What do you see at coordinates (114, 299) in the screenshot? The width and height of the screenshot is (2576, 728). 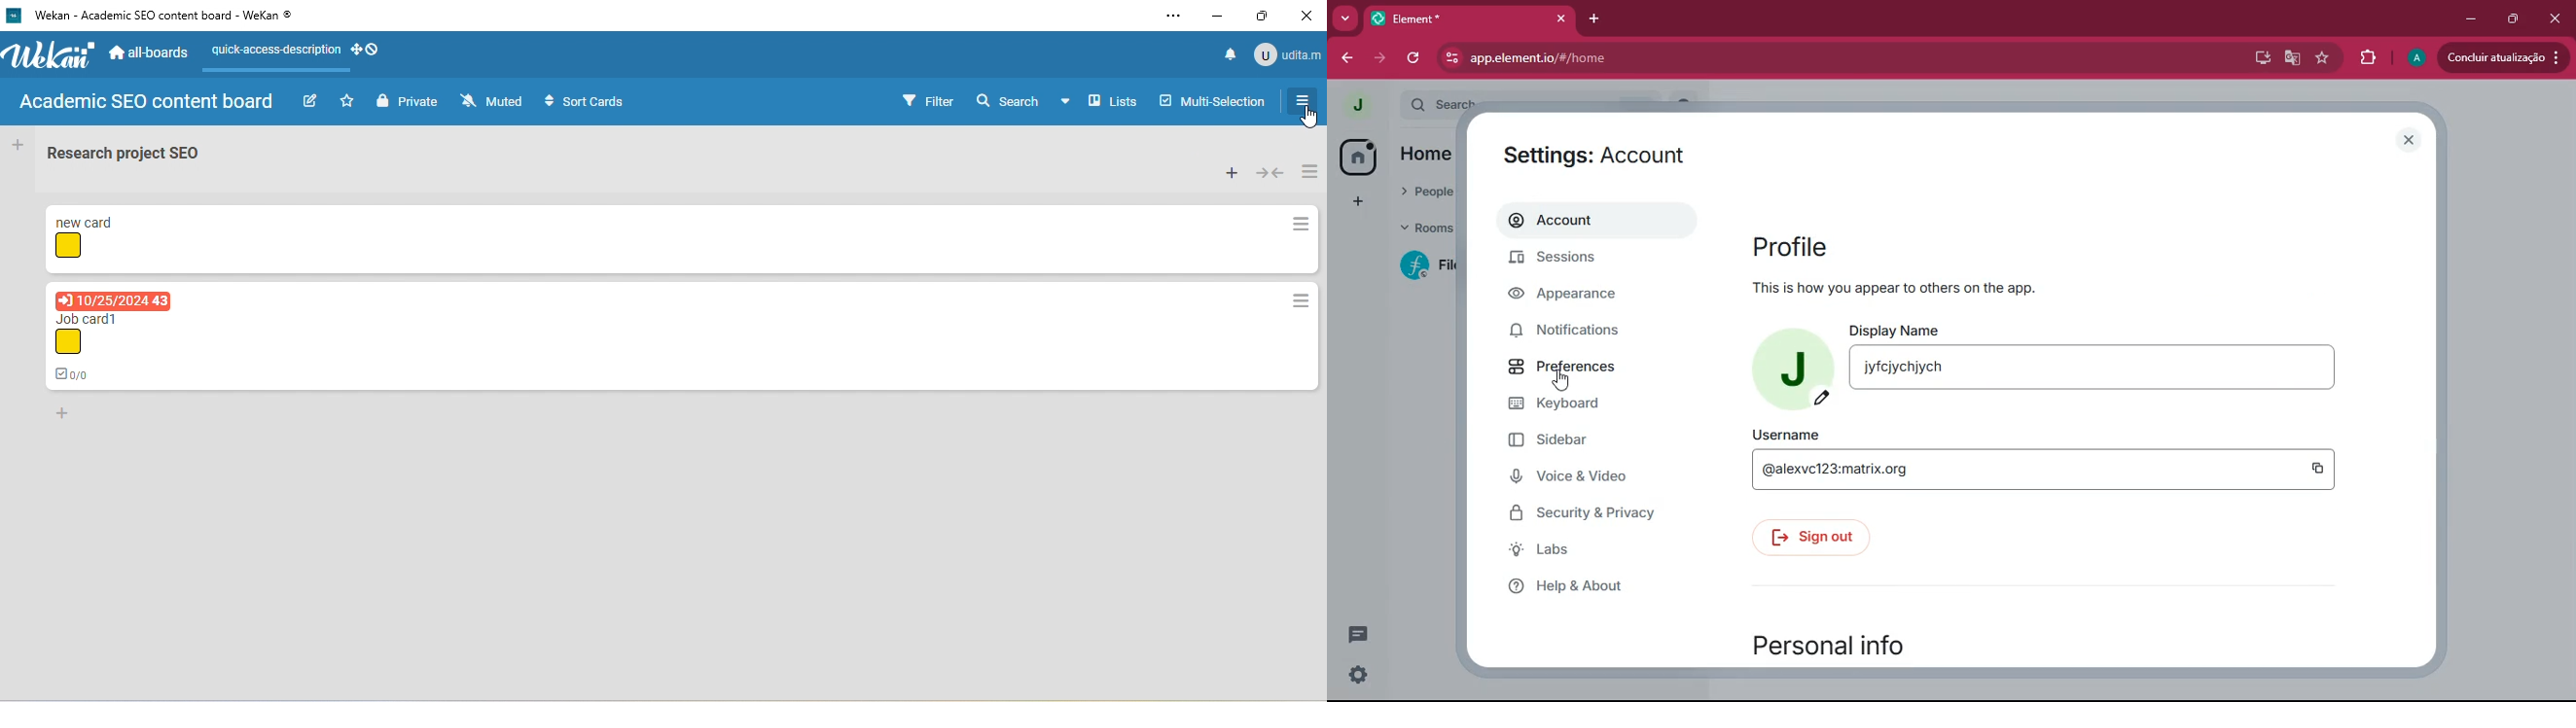 I see `due date` at bounding box center [114, 299].